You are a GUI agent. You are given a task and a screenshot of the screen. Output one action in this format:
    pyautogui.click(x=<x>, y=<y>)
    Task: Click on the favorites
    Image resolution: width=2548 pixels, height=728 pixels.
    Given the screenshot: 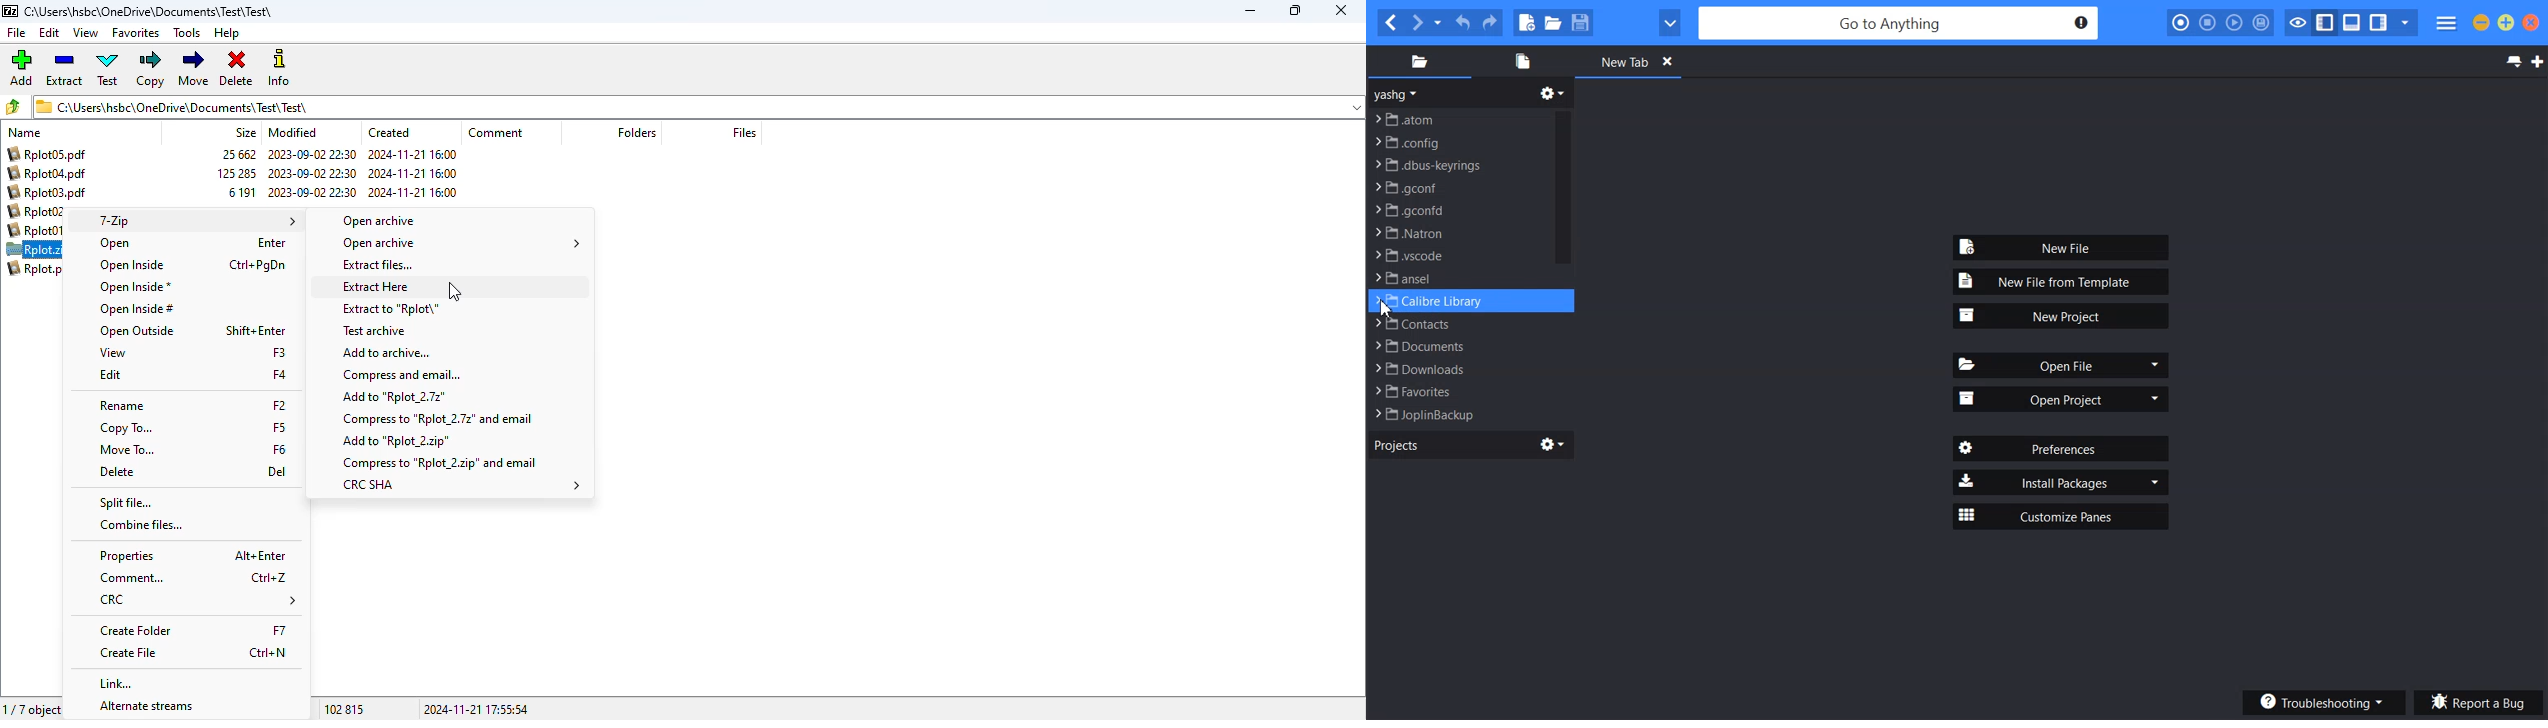 What is the action you would take?
    pyautogui.click(x=135, y=33)
    